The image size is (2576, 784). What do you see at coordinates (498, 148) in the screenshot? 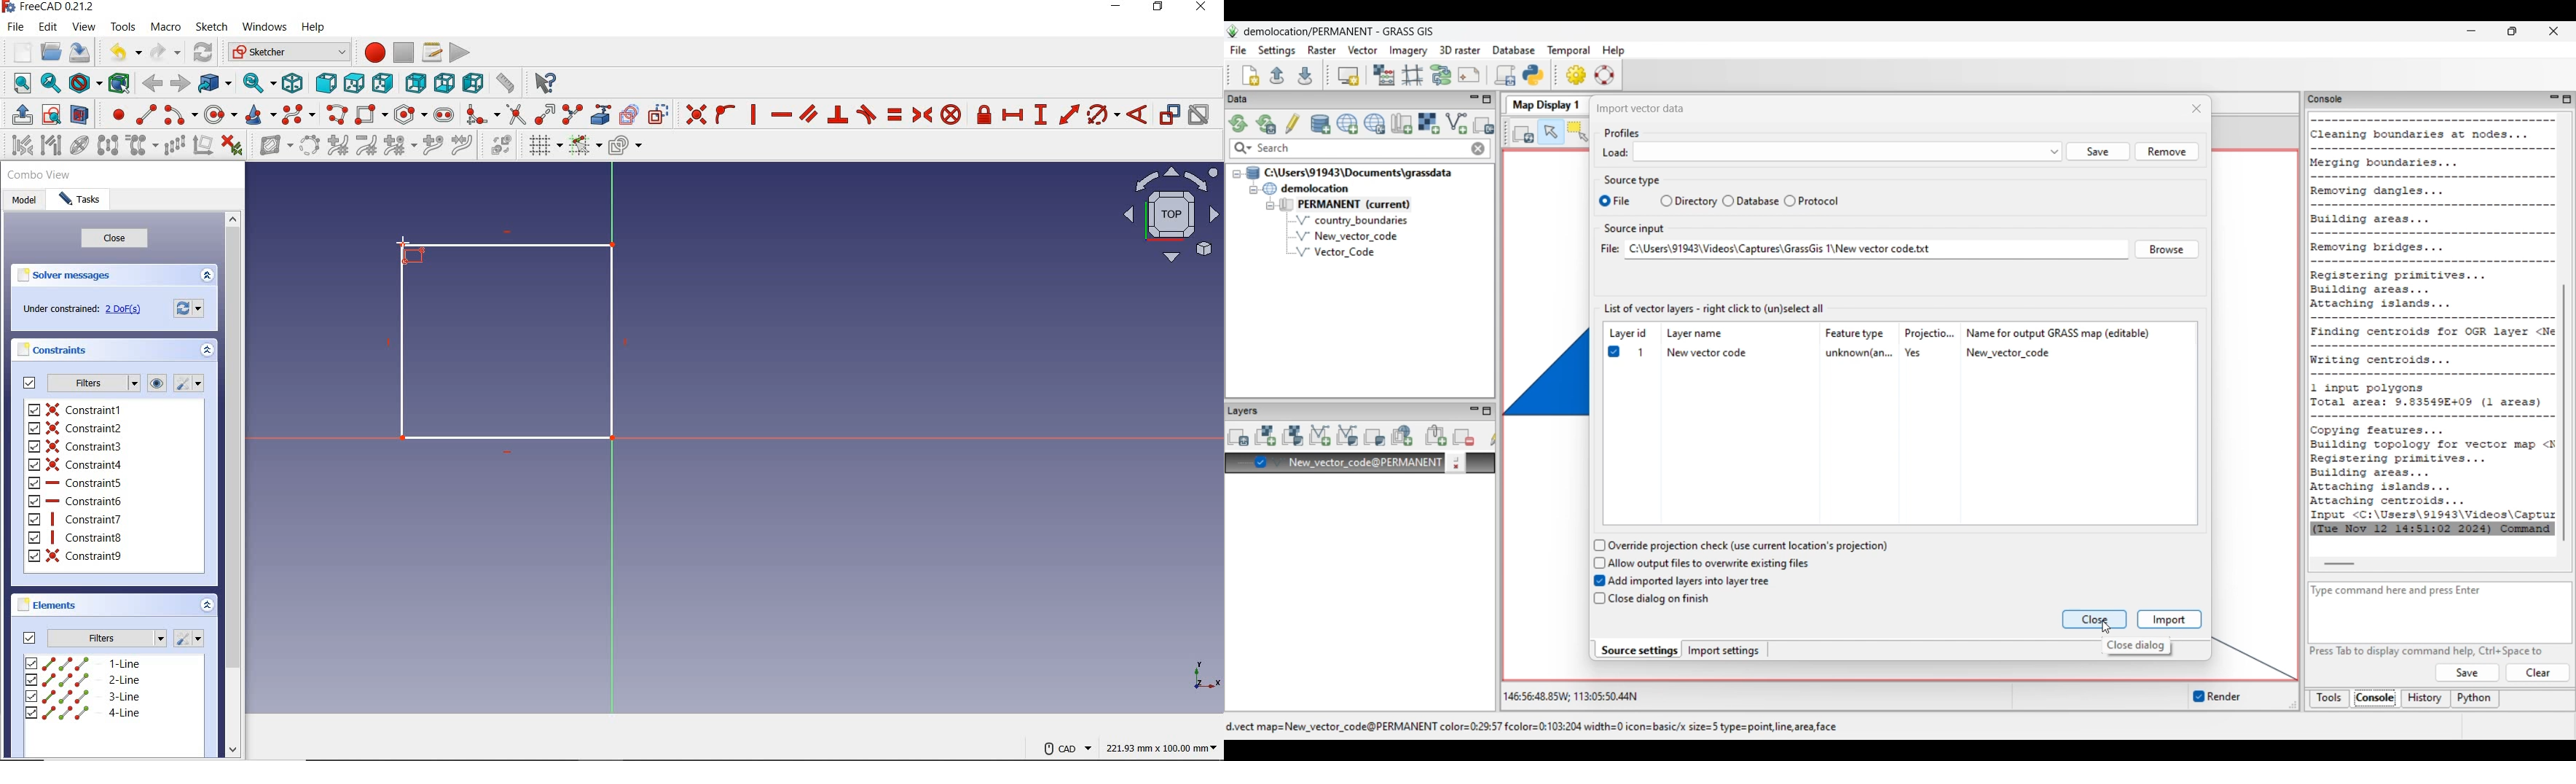
I see `switch virtual space` at bounding box center [498, 148].